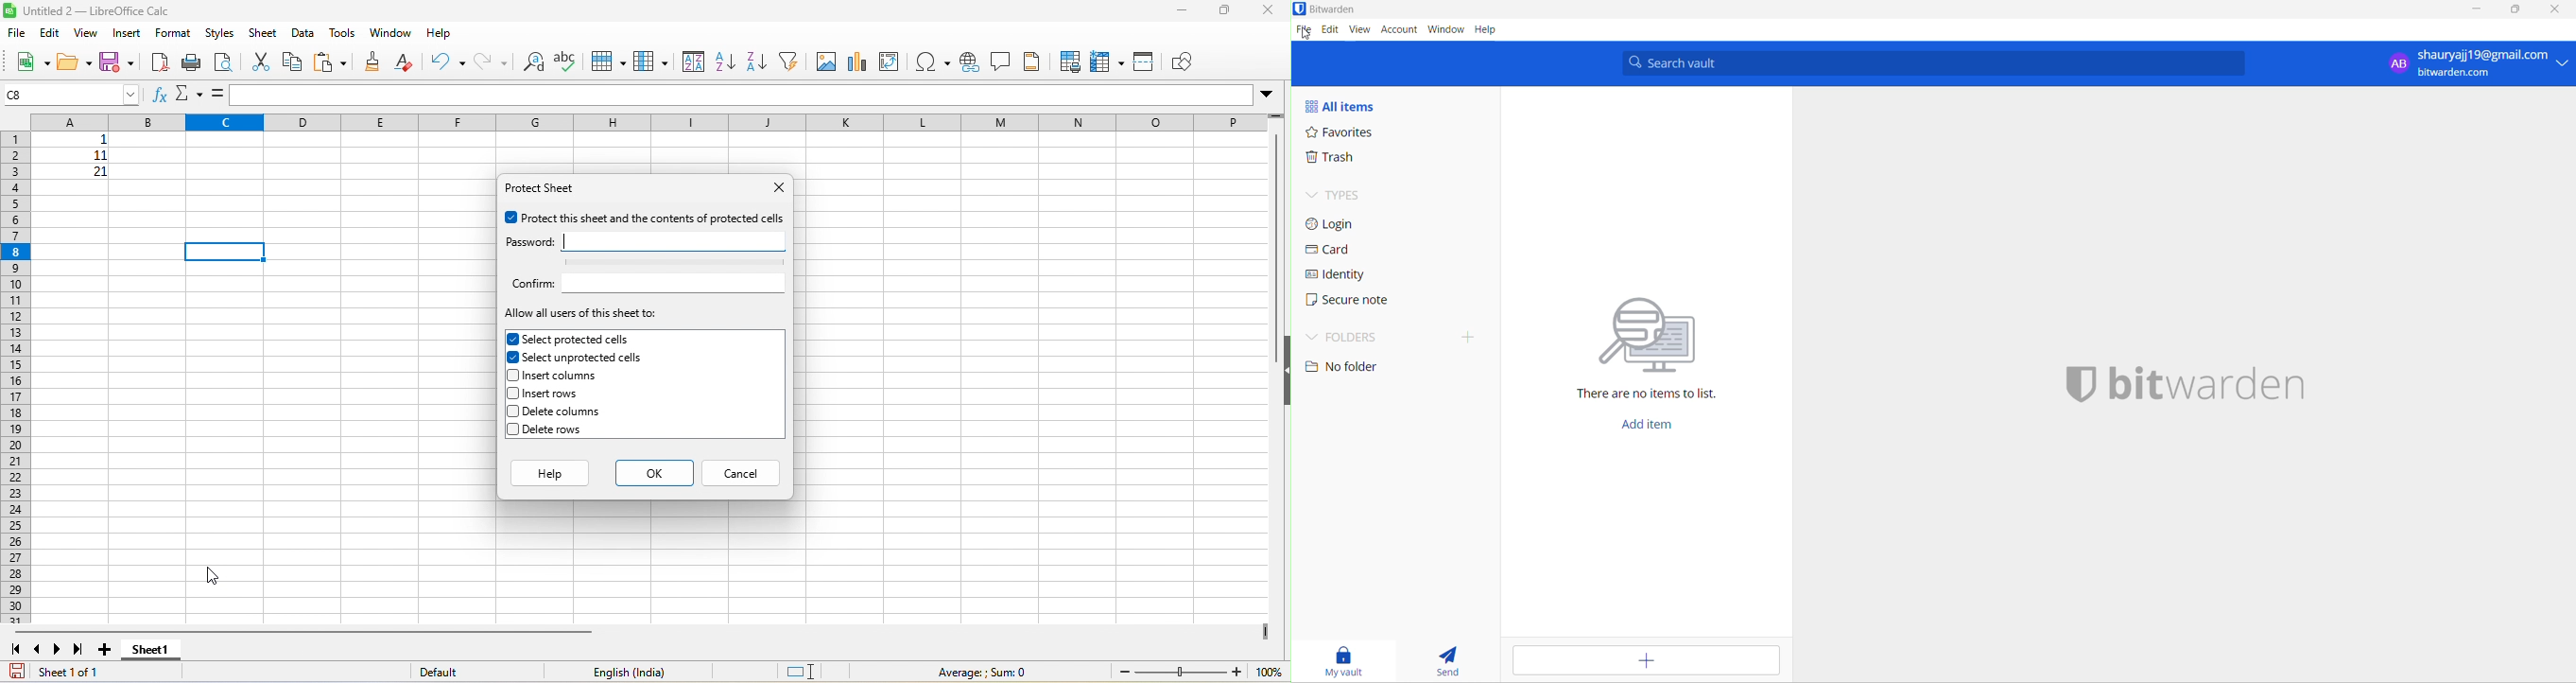 The height and width of the screenshot is (700, 2576). What do you see at coordinates (577, 339) in the screenshot?
I see `selected protected cells` at bounding box center [577, 339].